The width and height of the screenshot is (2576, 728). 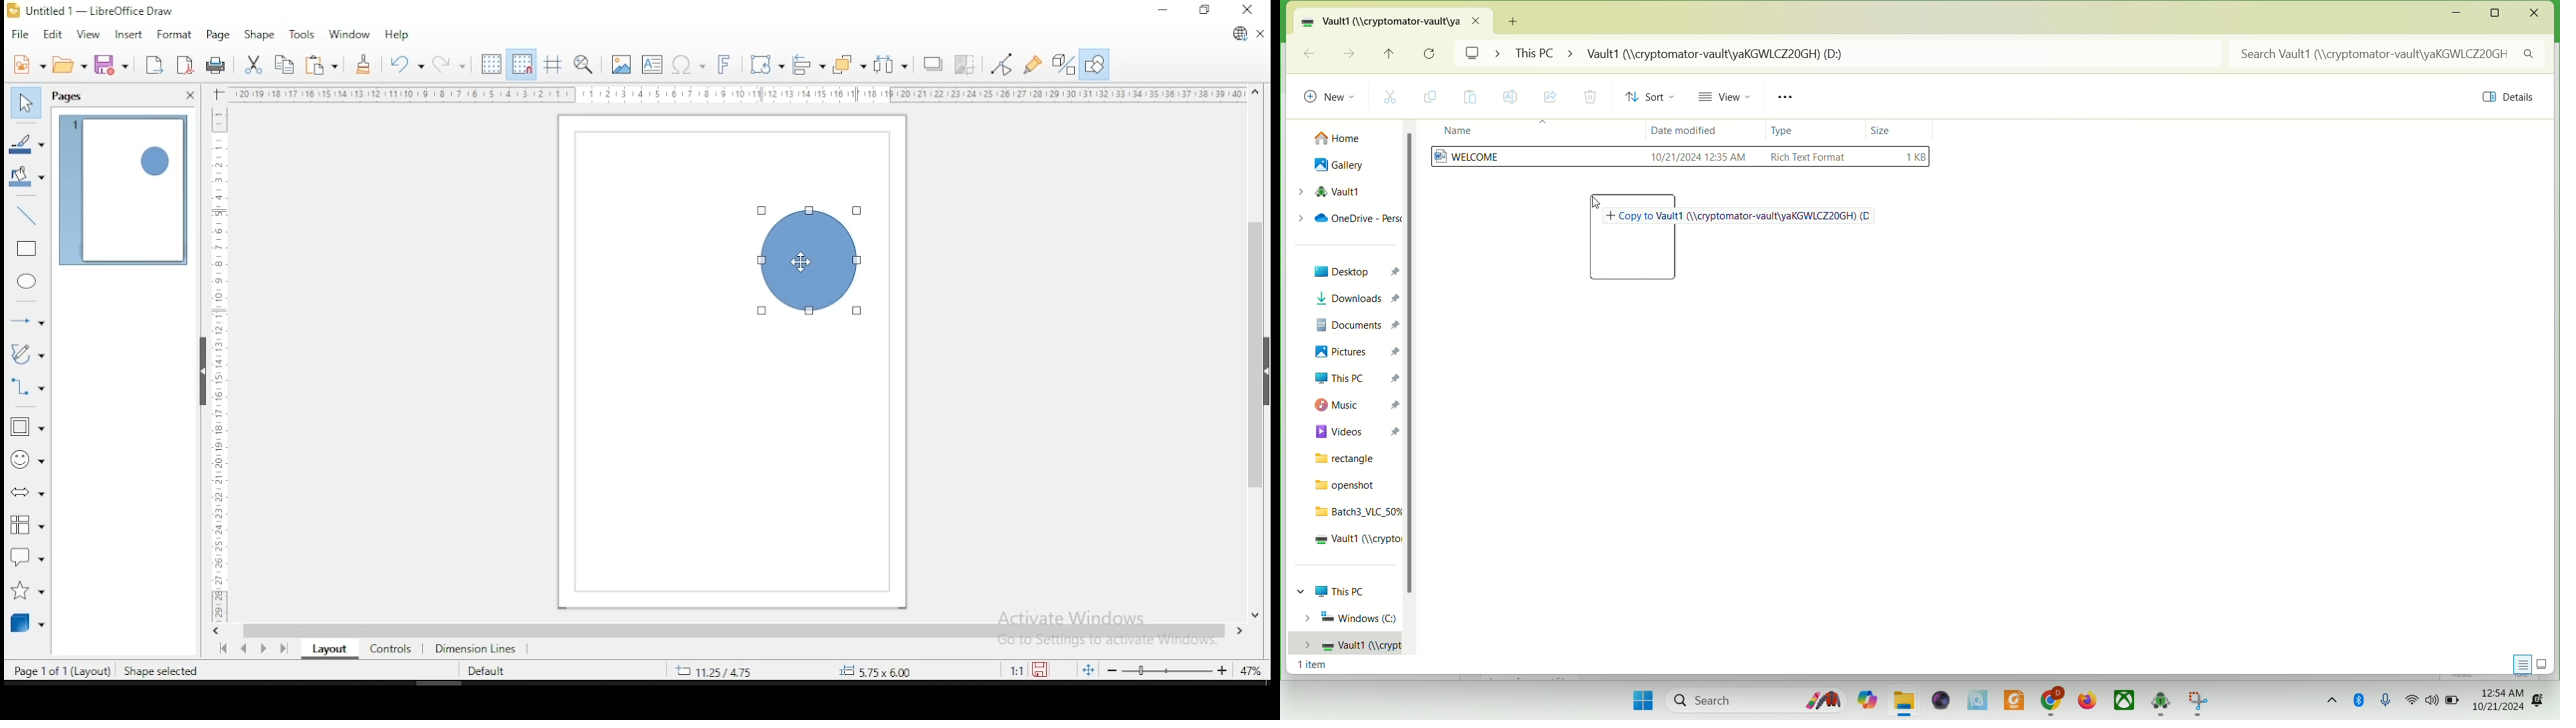 What do you see at coordinates (521, 64) in the screenshot?
I see `snap to grids` at bounding box center [521, 64].